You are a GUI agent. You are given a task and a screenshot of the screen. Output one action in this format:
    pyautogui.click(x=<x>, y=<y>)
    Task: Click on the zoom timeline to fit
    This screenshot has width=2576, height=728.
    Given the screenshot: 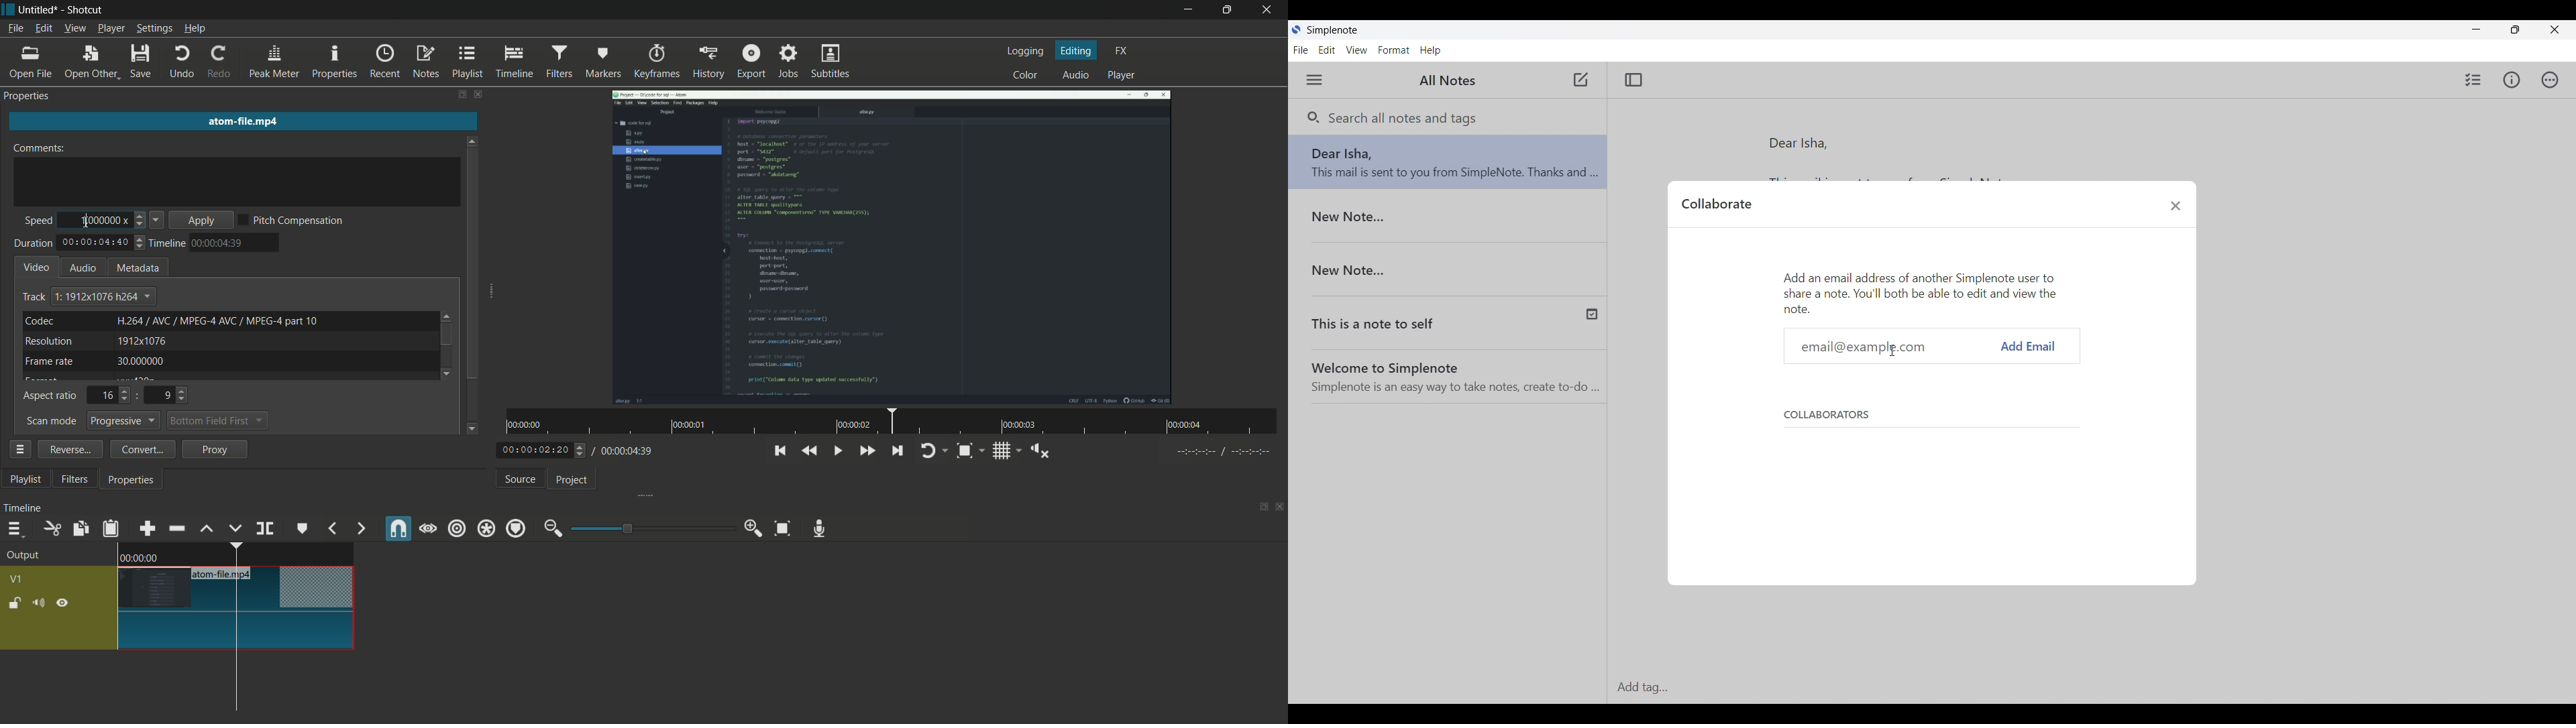 What is the action you would take?
    pyautogui.click(x=783, y=528)
    